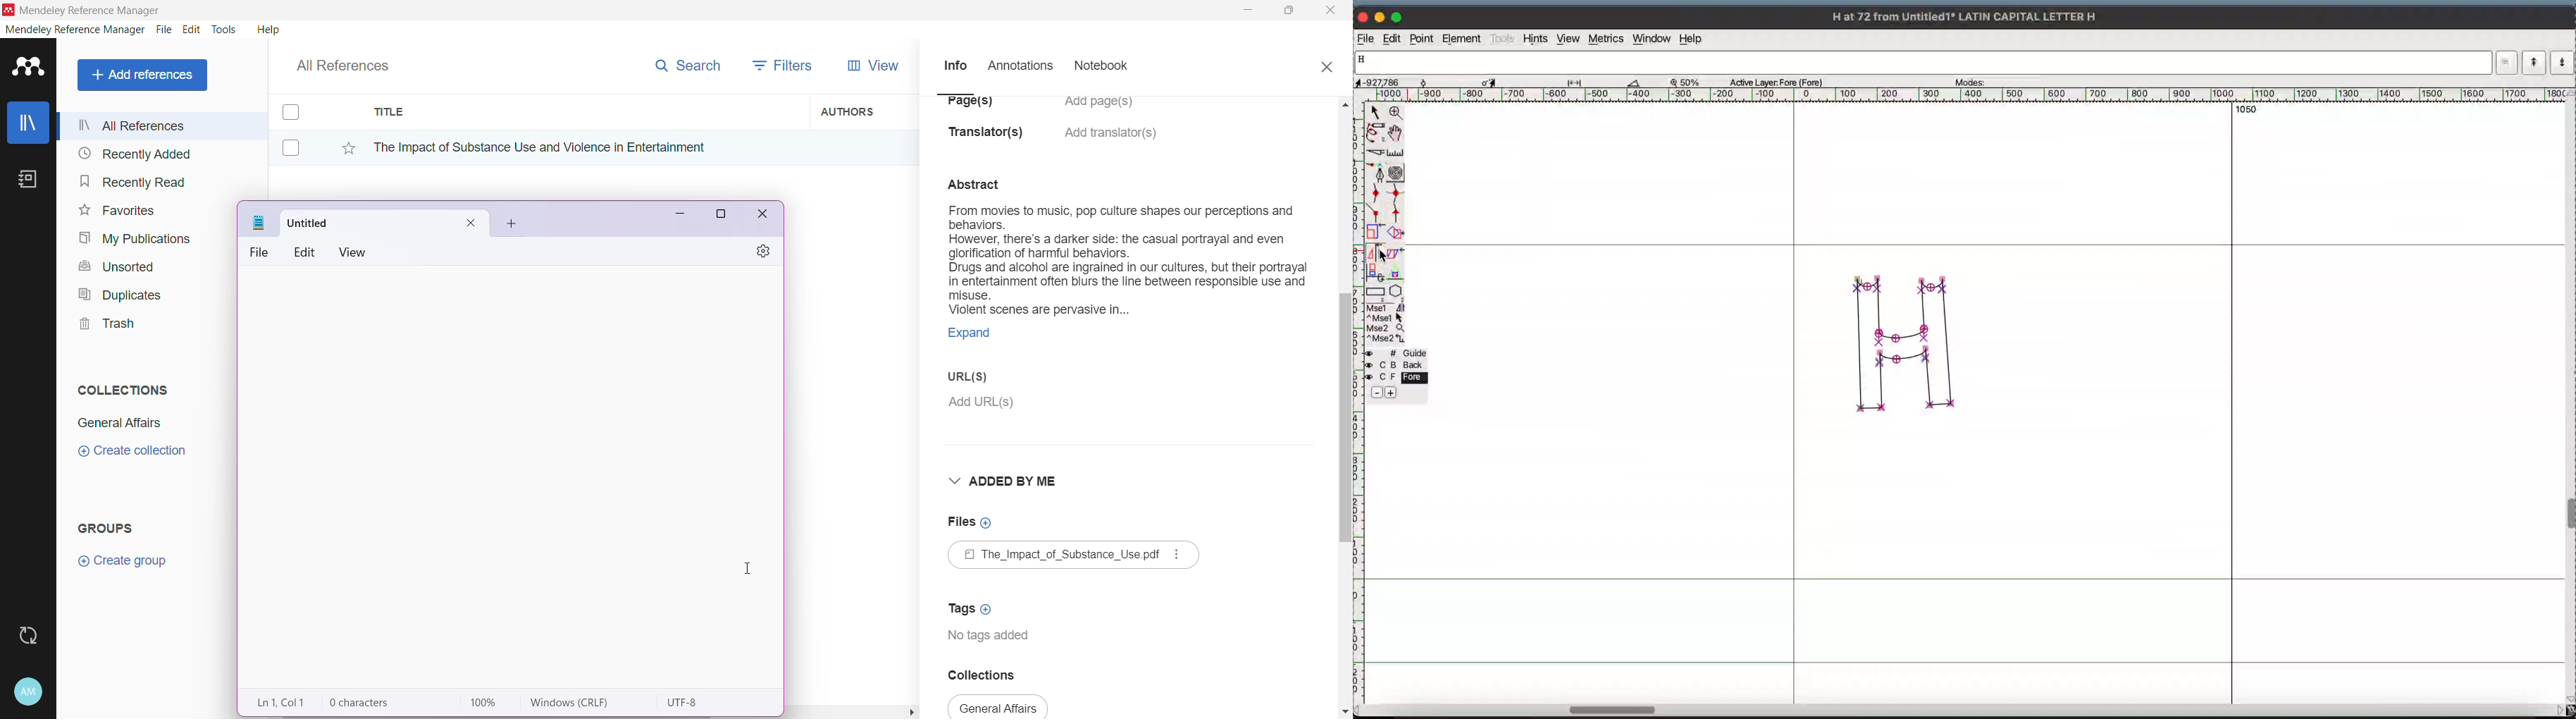 The image size is (2576, 728). I want to click on 3d rotate, so click(1375, 272).